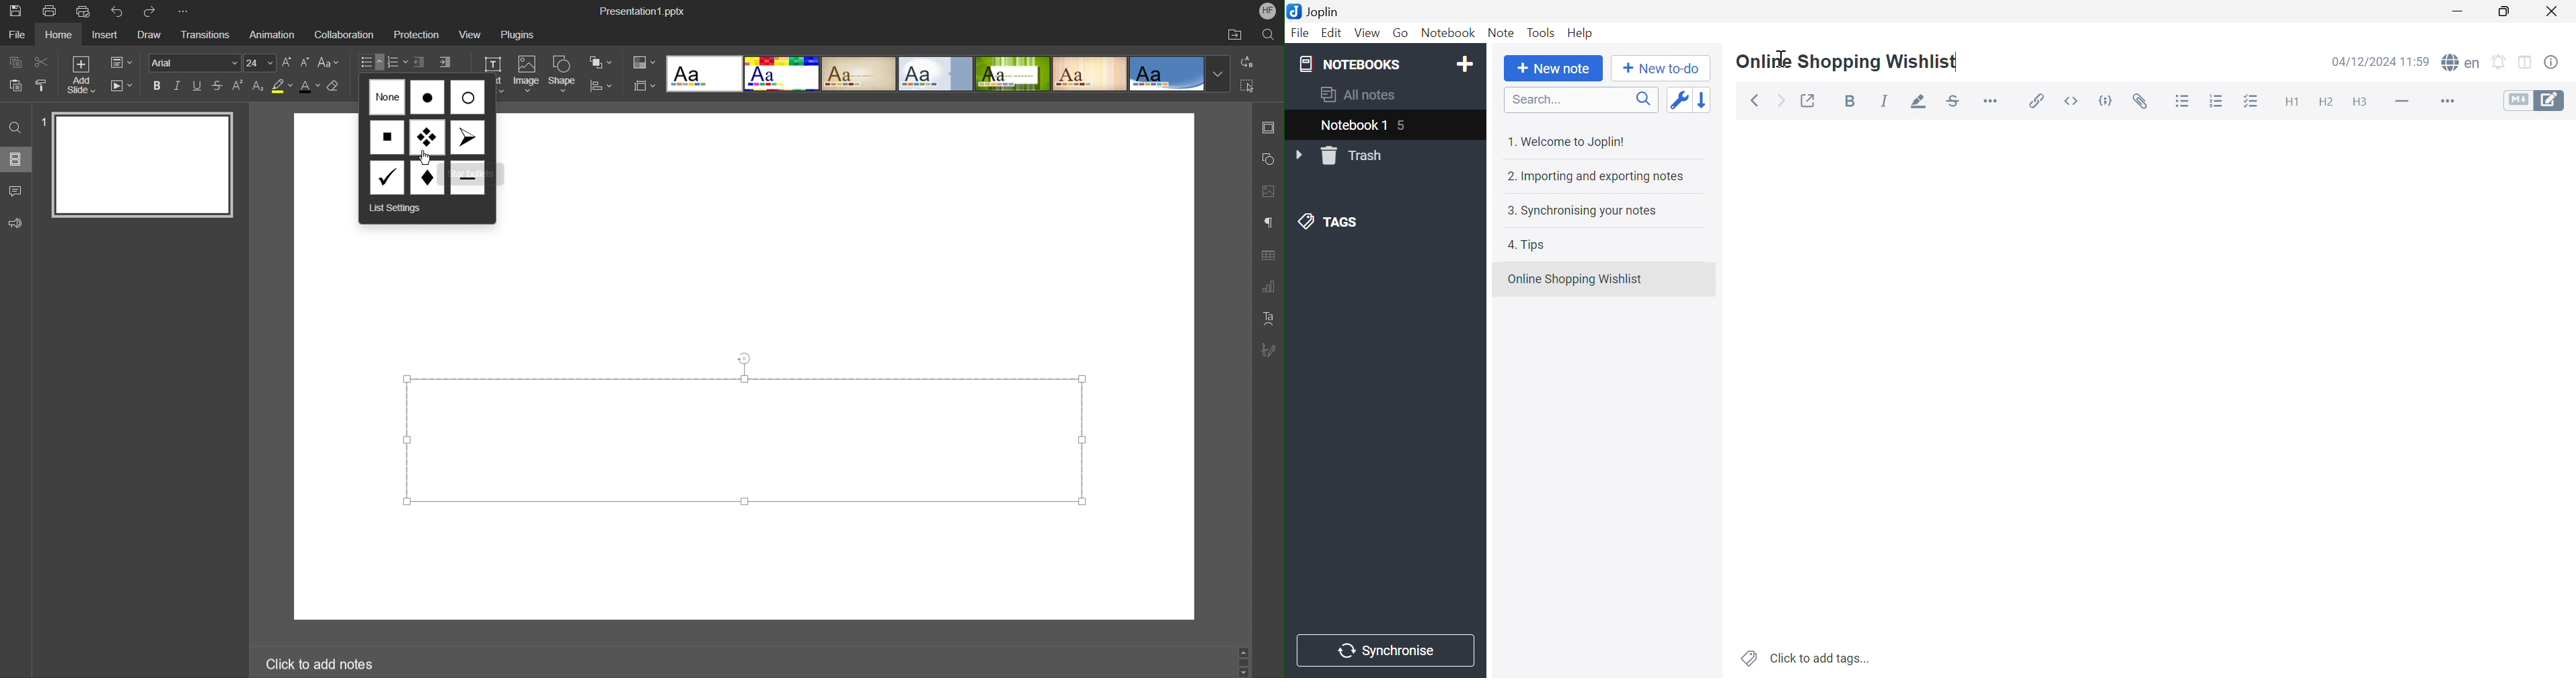 The image size is (2576, 700). What do you see at coordinates (1576, 279) in the screenshot?
I see `Online Shopping Wishlist` at bounding box center [1576, 279].